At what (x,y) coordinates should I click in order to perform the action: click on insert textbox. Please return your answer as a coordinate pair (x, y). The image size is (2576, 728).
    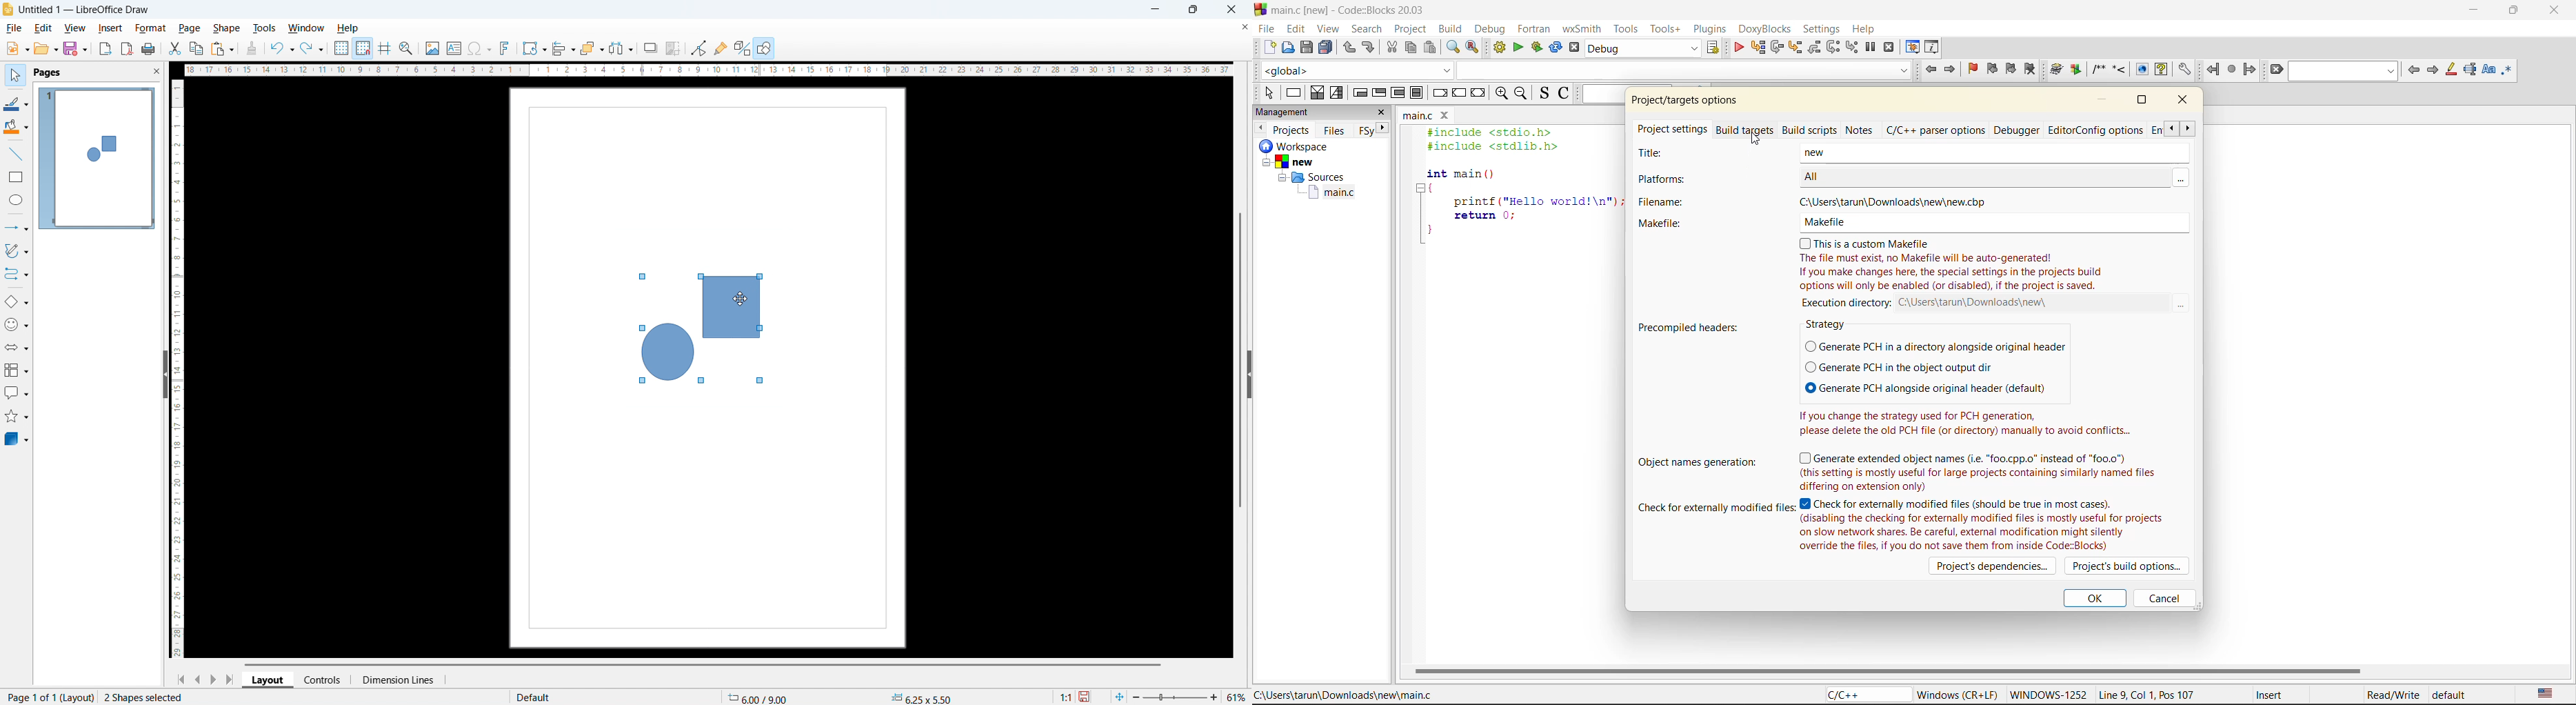
    Looking at the image, I should click on (454, 48).